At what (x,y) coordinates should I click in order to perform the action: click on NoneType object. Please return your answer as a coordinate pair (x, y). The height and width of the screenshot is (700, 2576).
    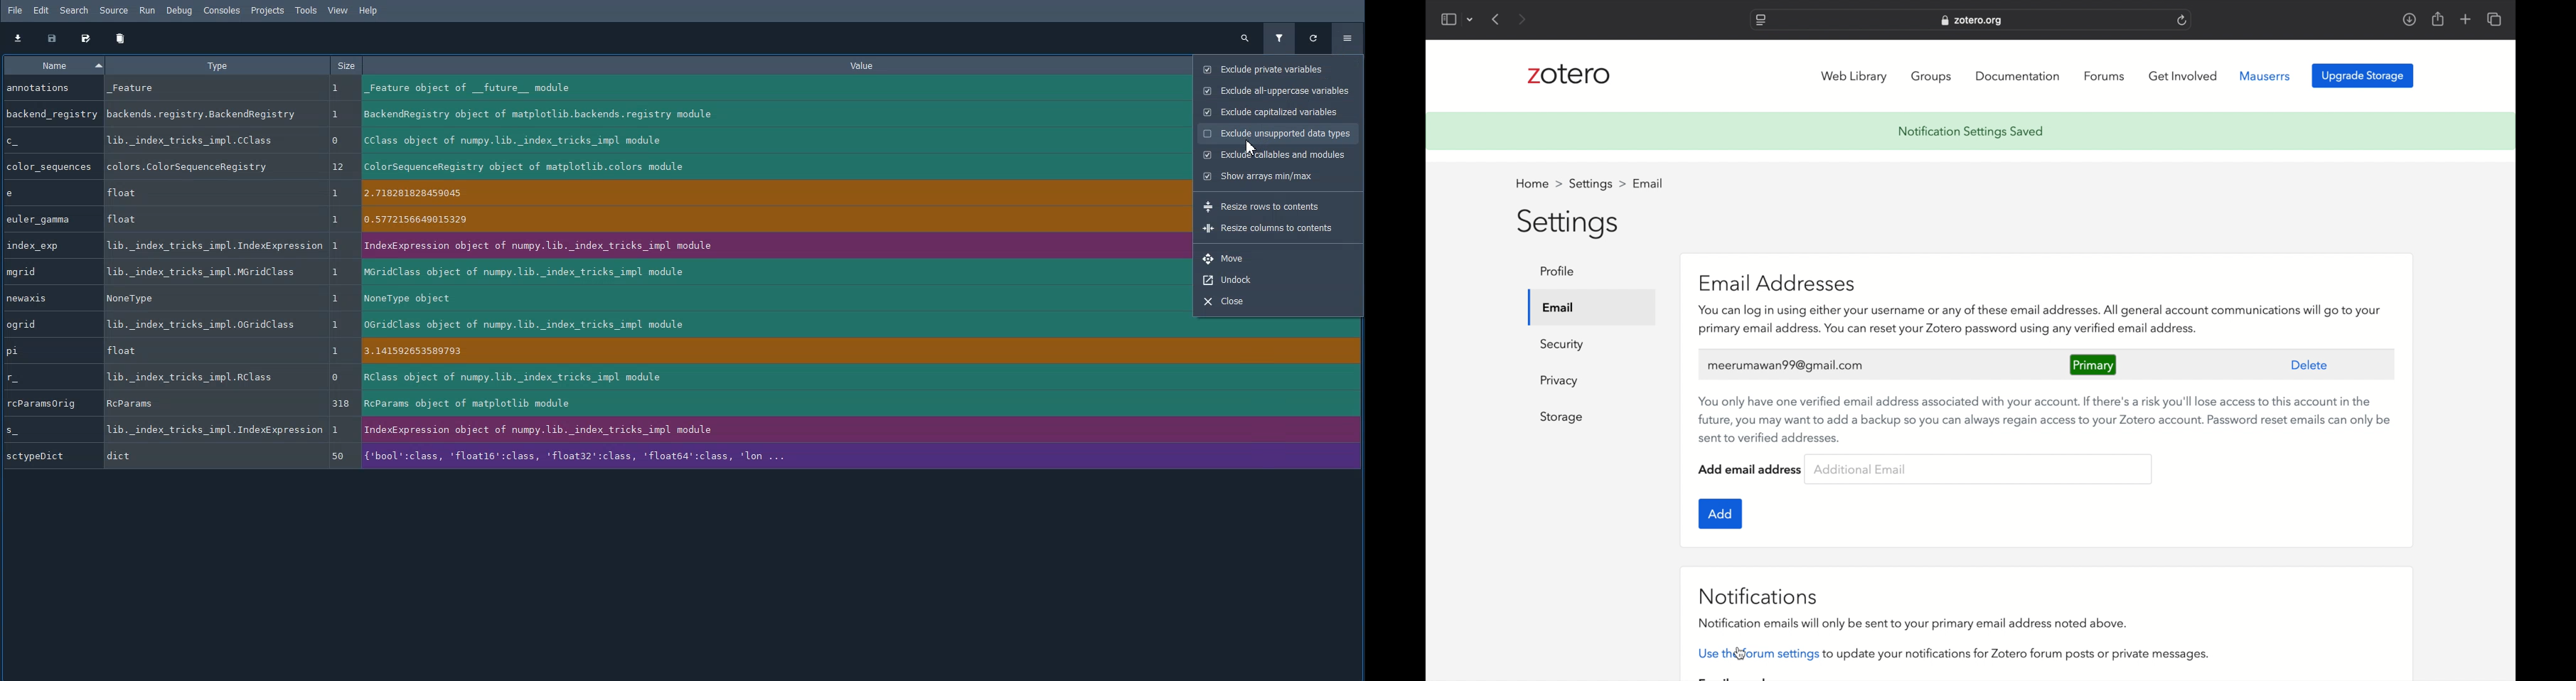
    Looking at the image, I should click on (766, 299).